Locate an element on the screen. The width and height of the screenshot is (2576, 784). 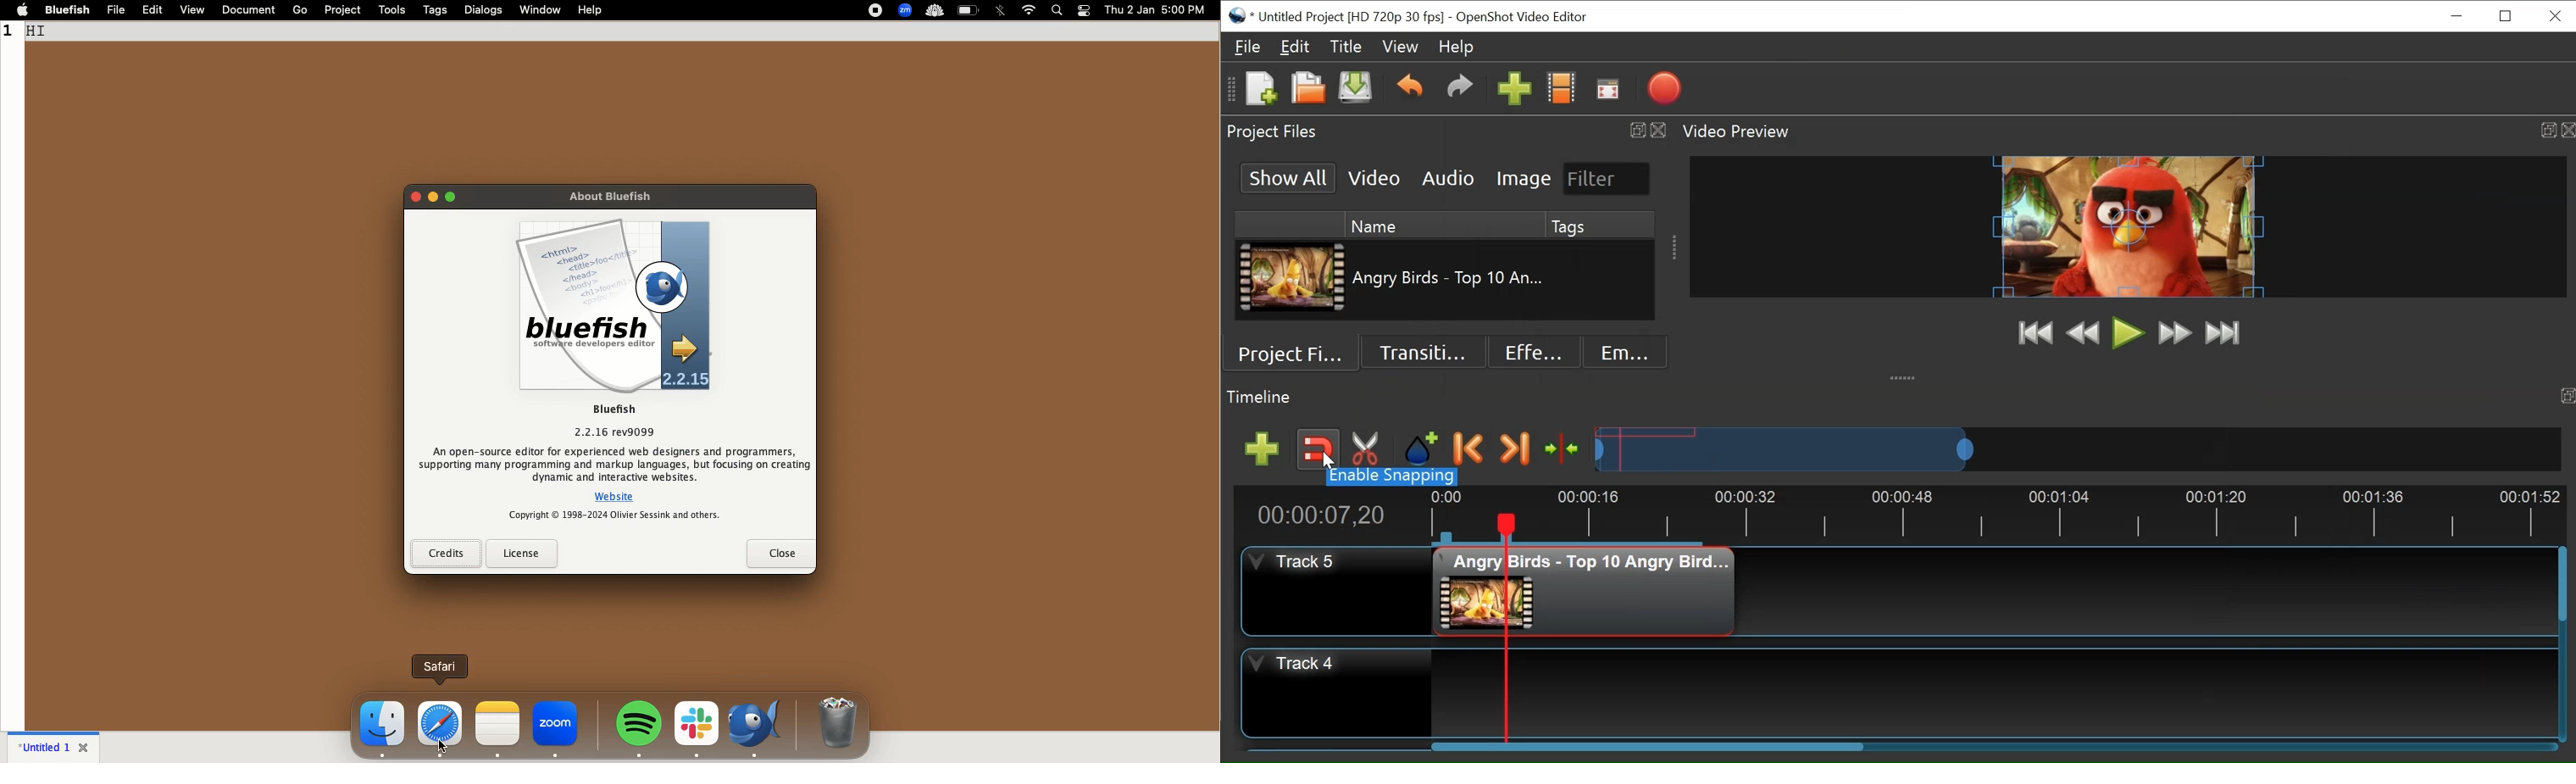
drag handle is located at coordinates (1676, 250).